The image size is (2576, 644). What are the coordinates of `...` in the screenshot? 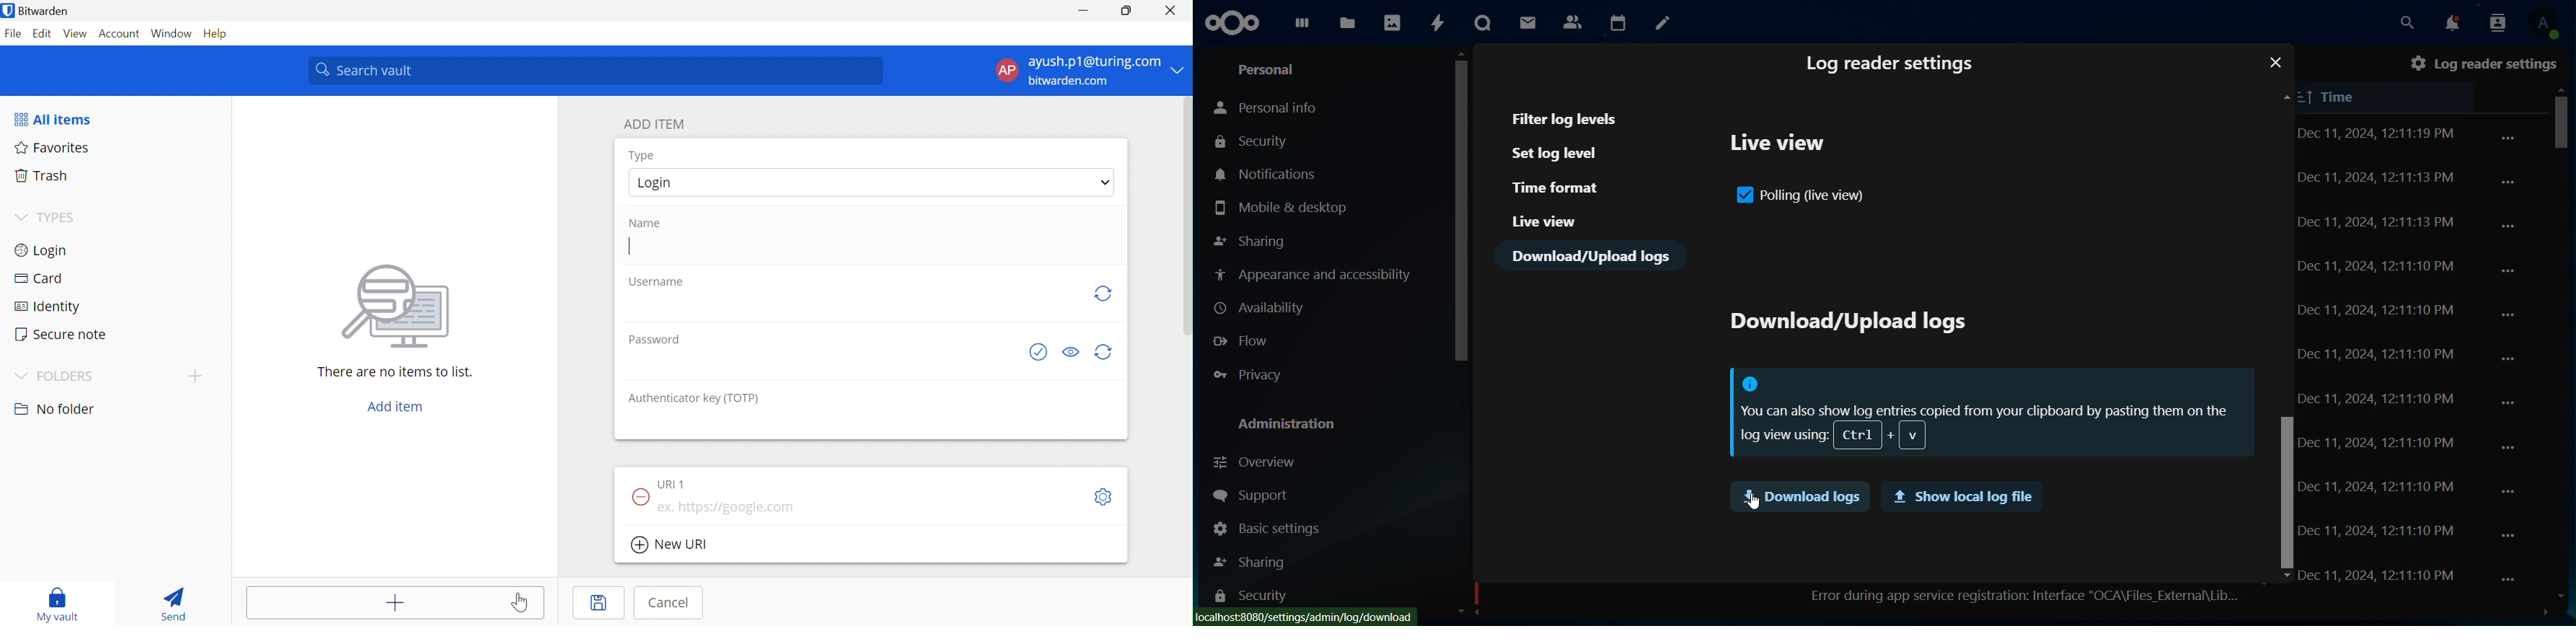 It's located at (2508, 271).